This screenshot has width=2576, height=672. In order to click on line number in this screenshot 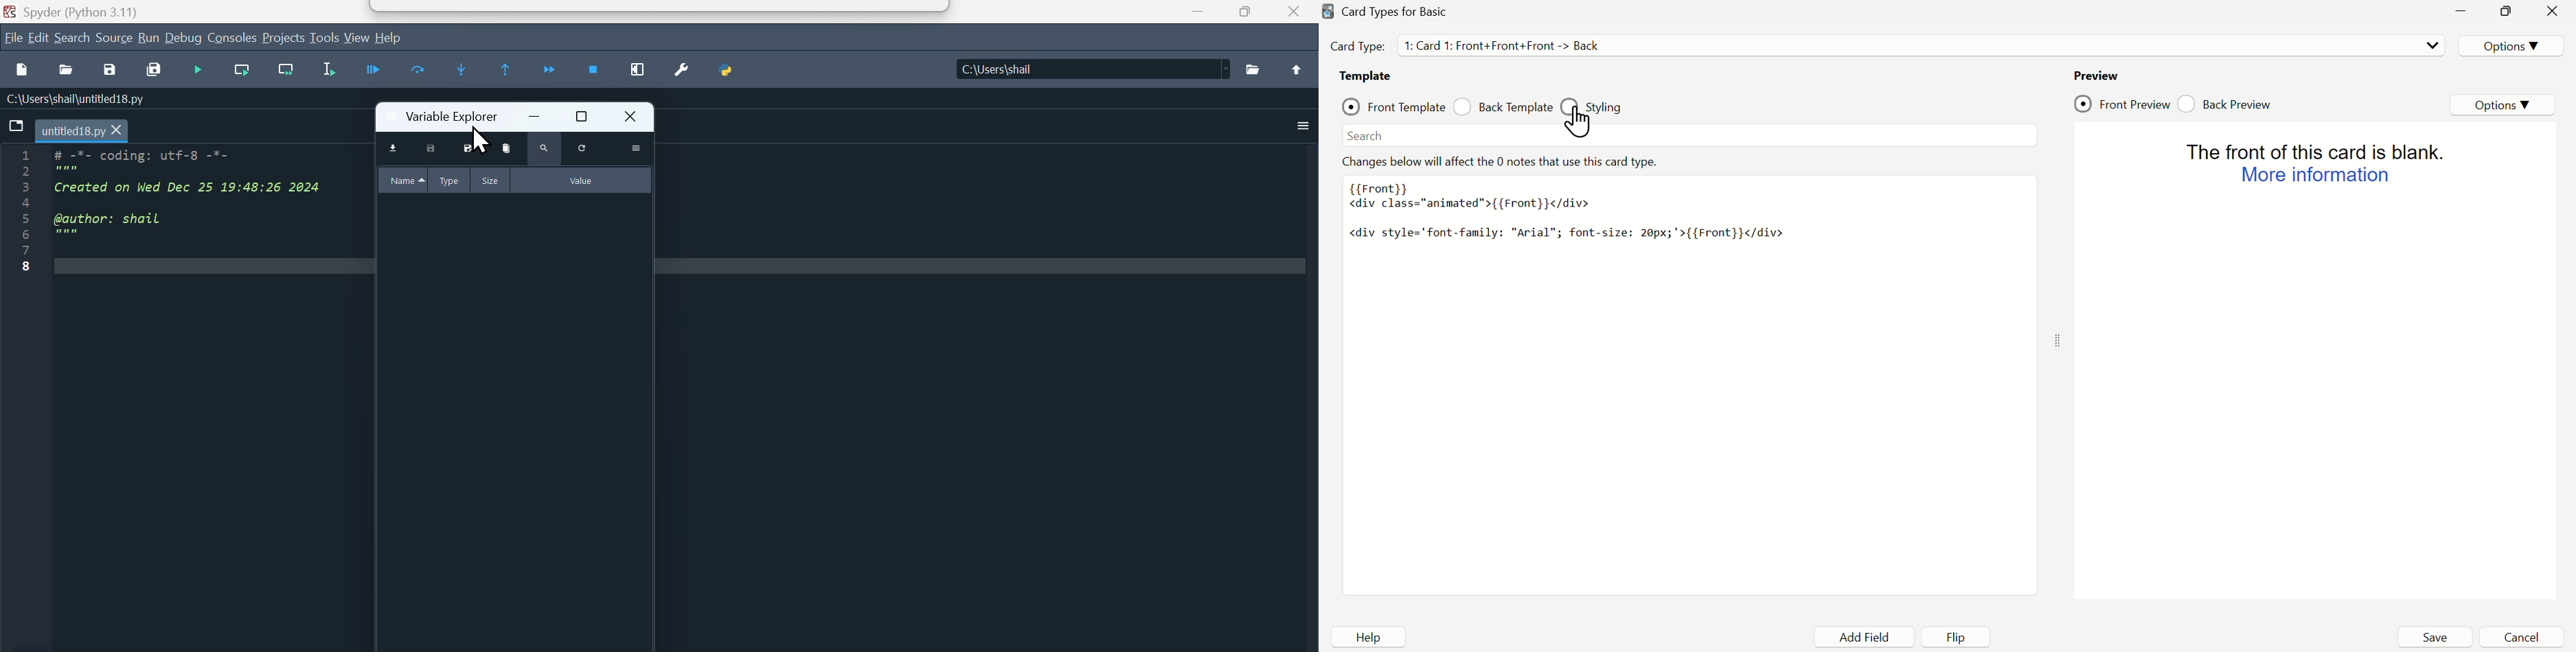, I will do `click(27, 215)`.